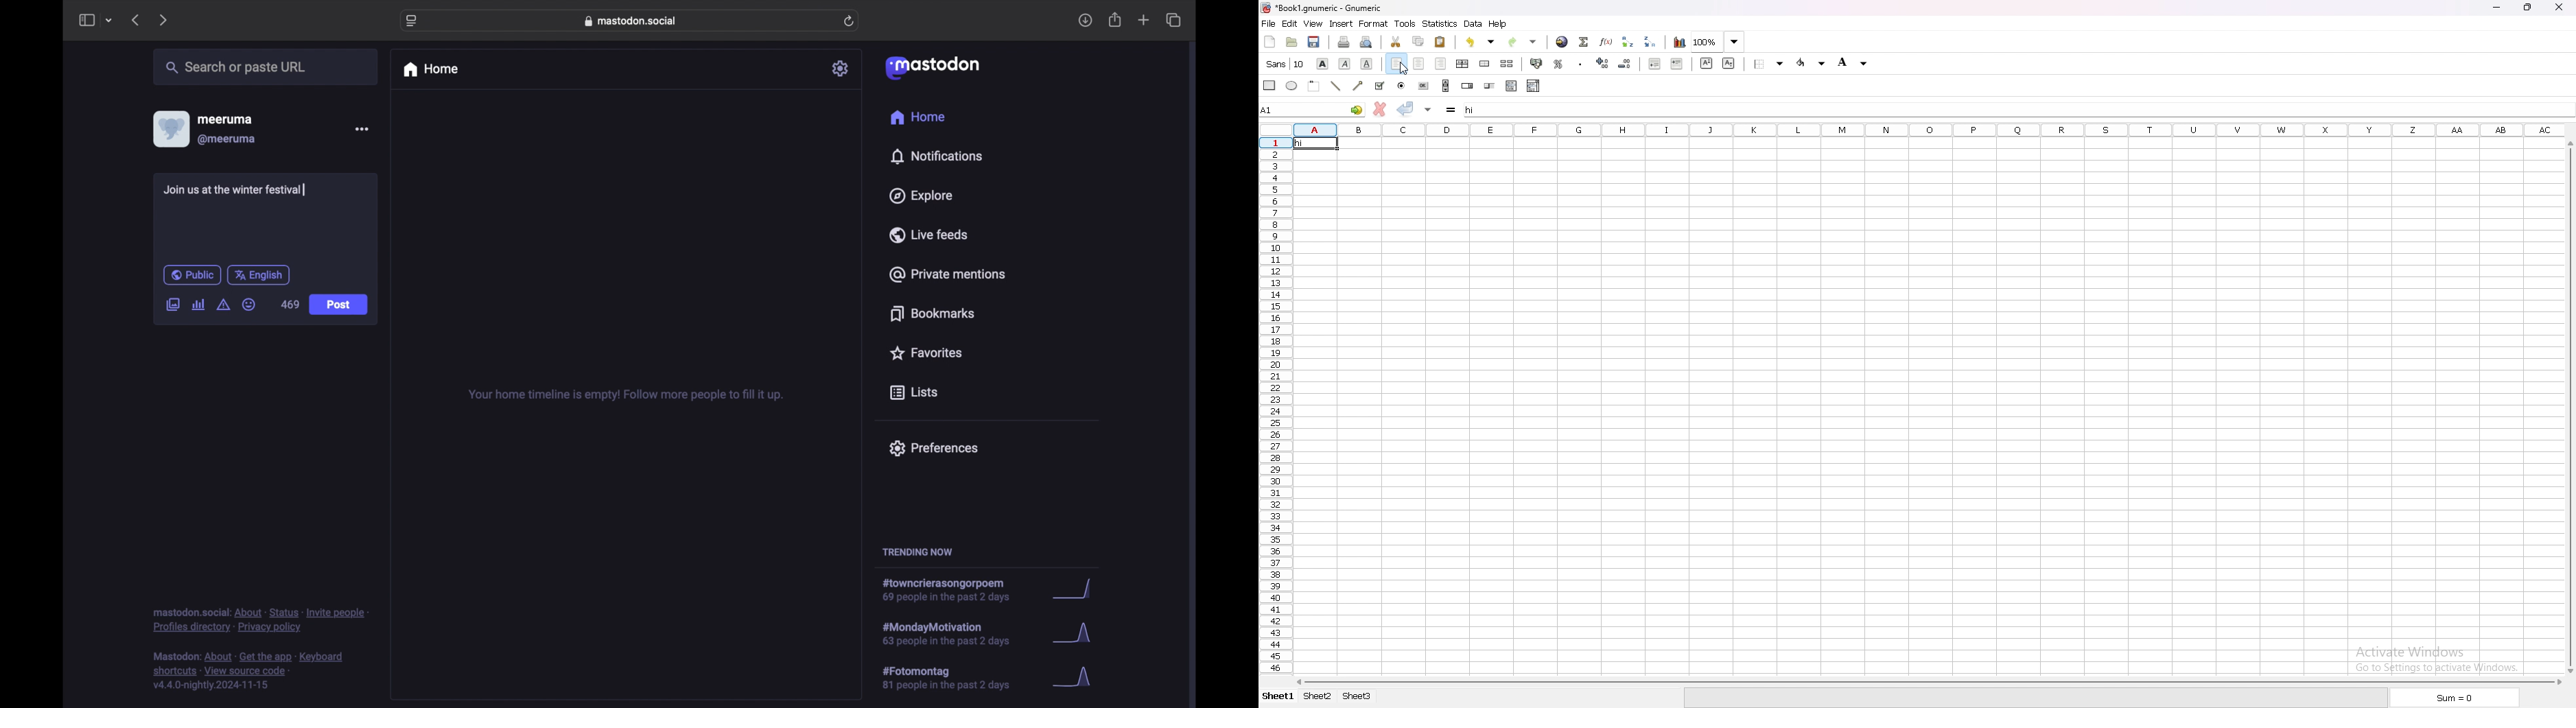 This screenshot has height=728, width=2576. Describe the element at coordinates (917, 117) in the screenshot. I see `home` at that location.